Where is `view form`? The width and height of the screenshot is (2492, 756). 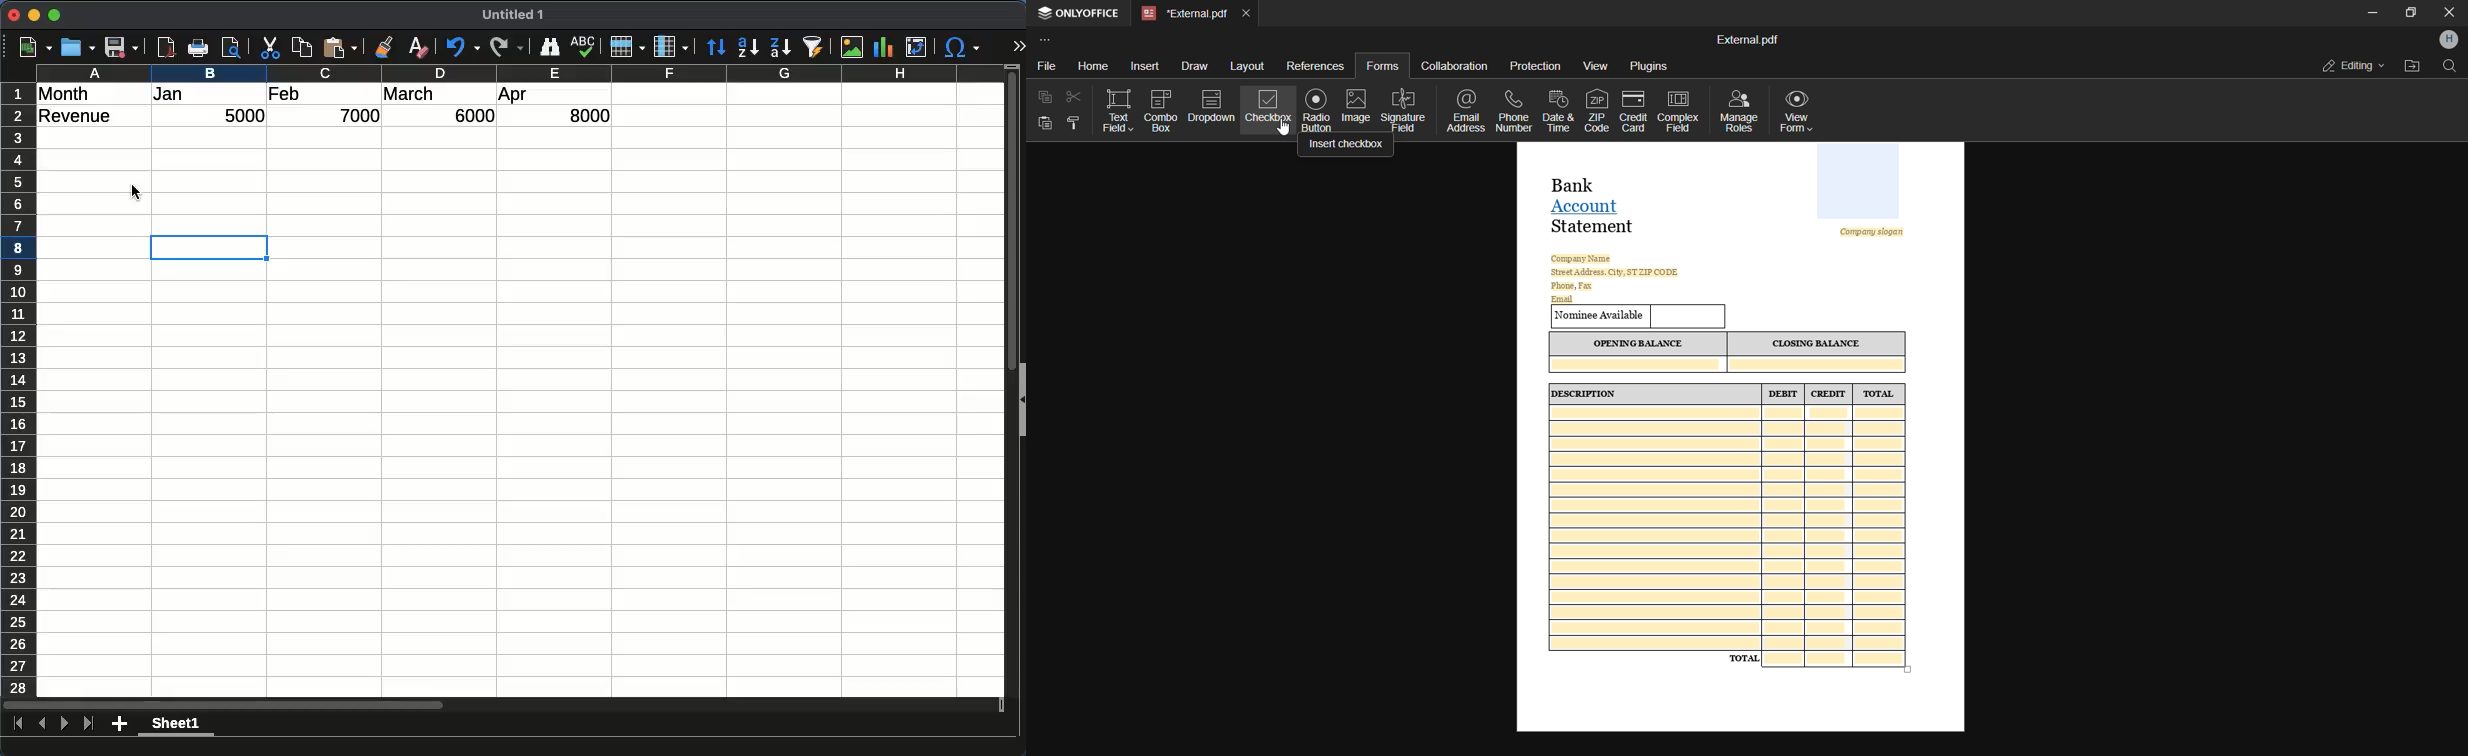 view form is located at coordinates (1803, 110).